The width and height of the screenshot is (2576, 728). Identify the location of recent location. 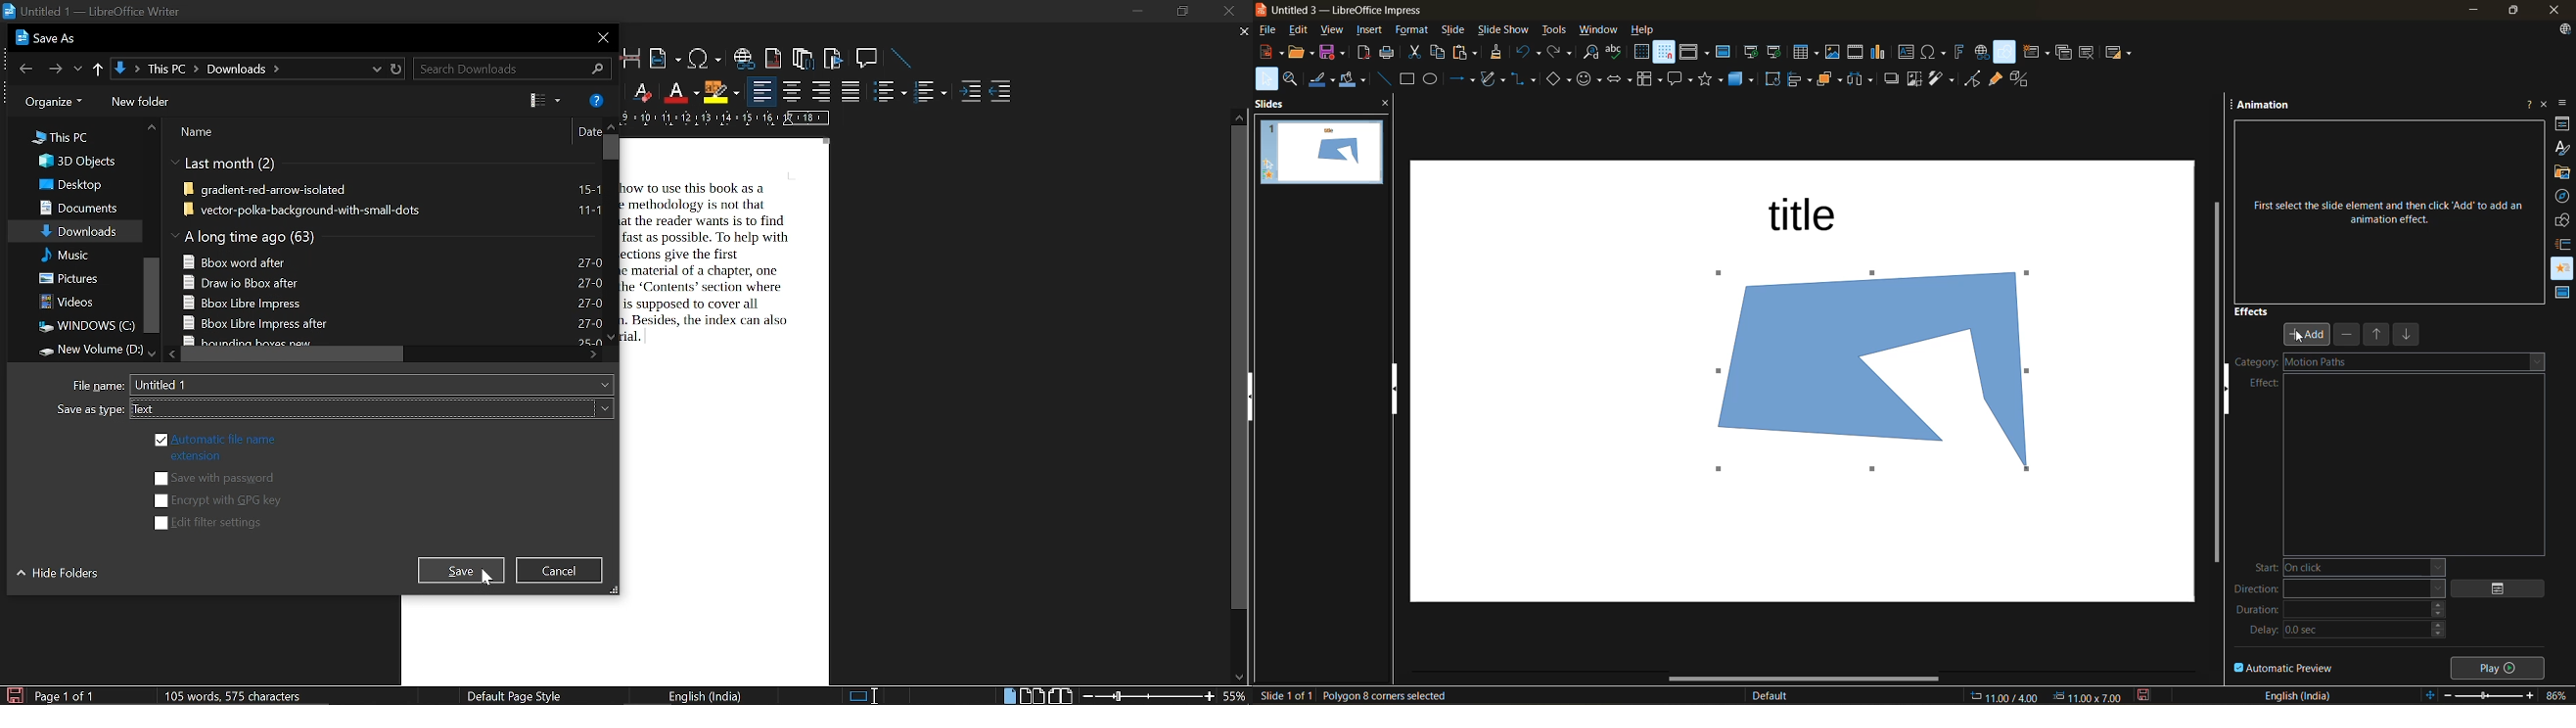
(374, 69).